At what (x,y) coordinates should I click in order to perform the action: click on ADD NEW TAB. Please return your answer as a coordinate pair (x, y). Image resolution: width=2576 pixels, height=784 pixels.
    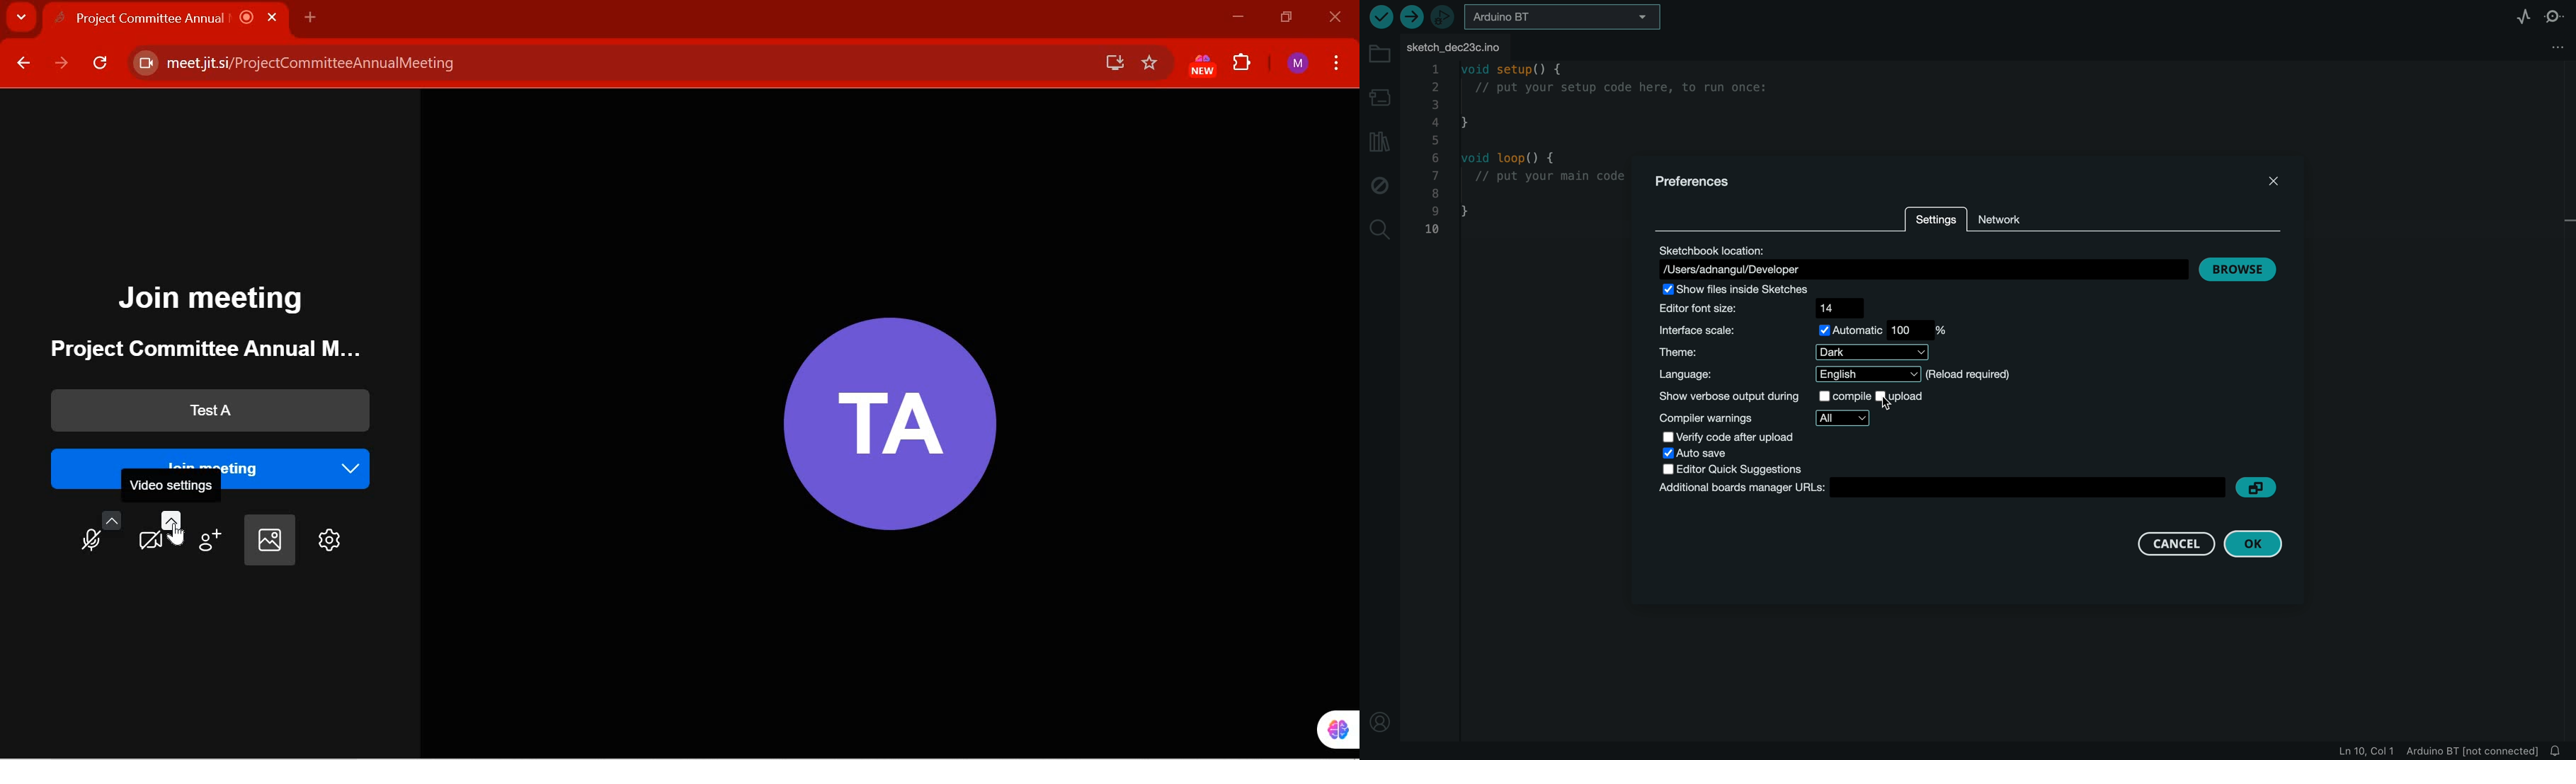
    Looking at the image, I should click on (310, 16).